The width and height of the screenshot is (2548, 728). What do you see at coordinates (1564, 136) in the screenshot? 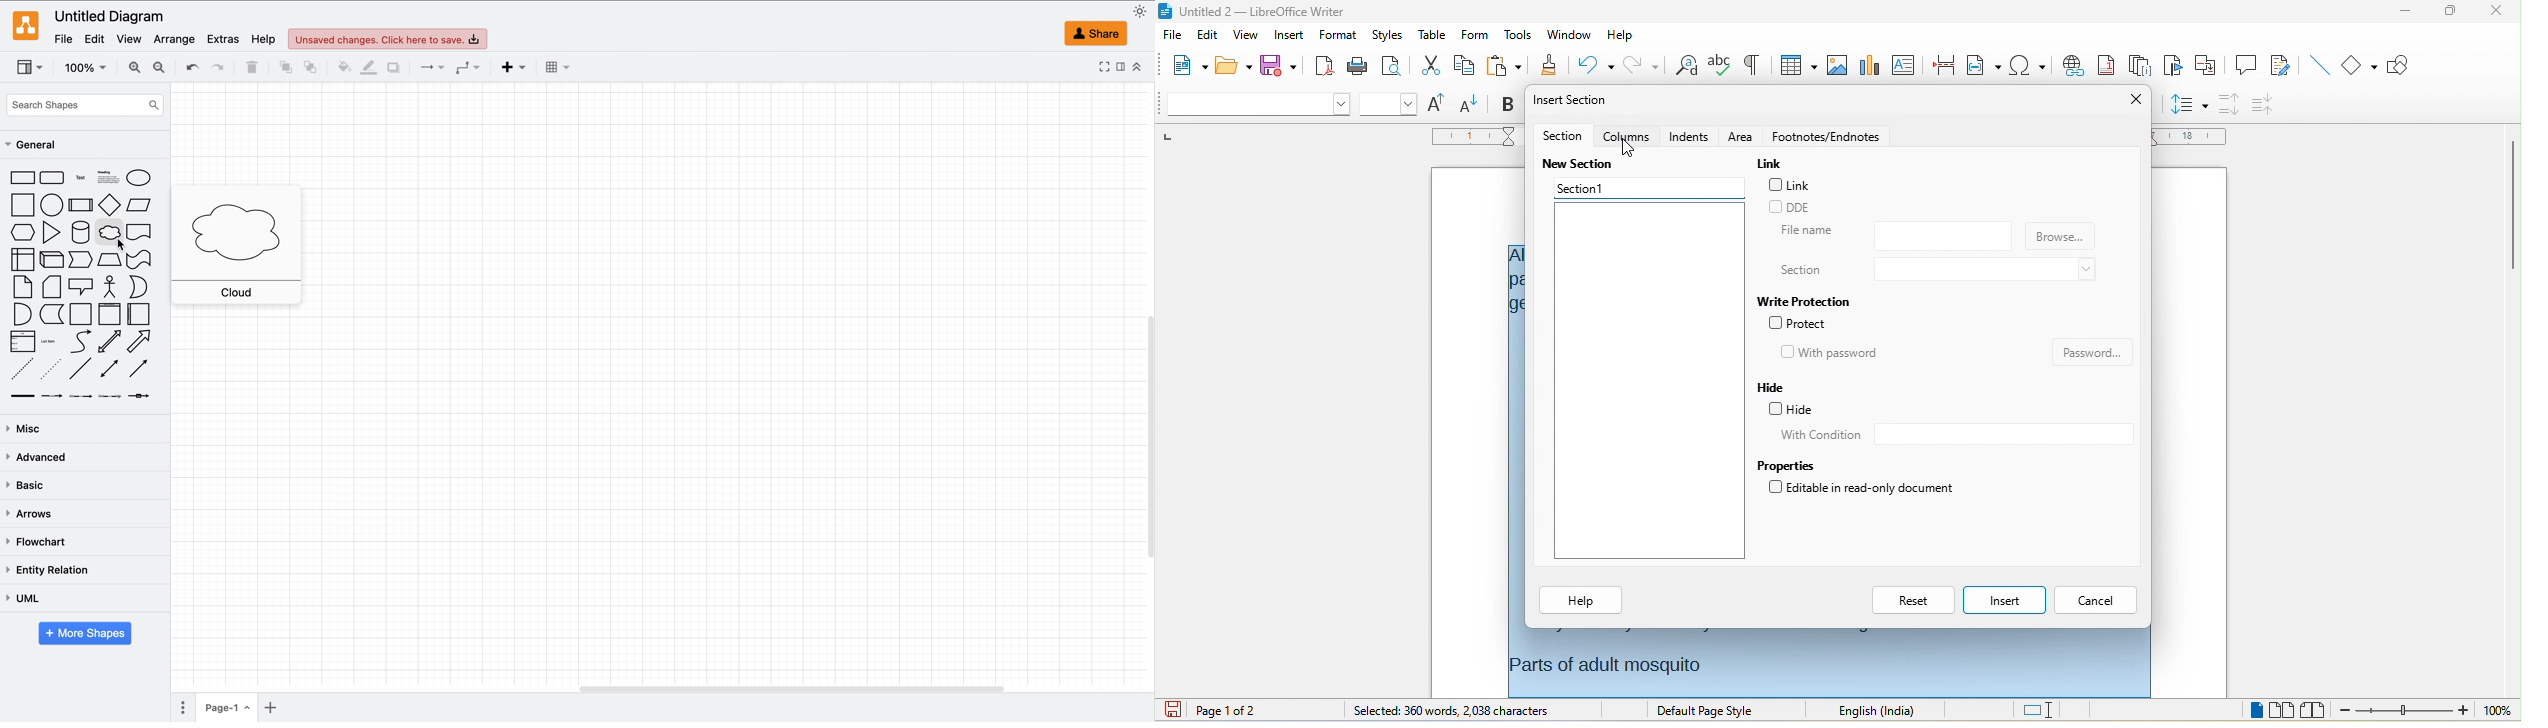
I see `section` at bounding box center [1564, 136].